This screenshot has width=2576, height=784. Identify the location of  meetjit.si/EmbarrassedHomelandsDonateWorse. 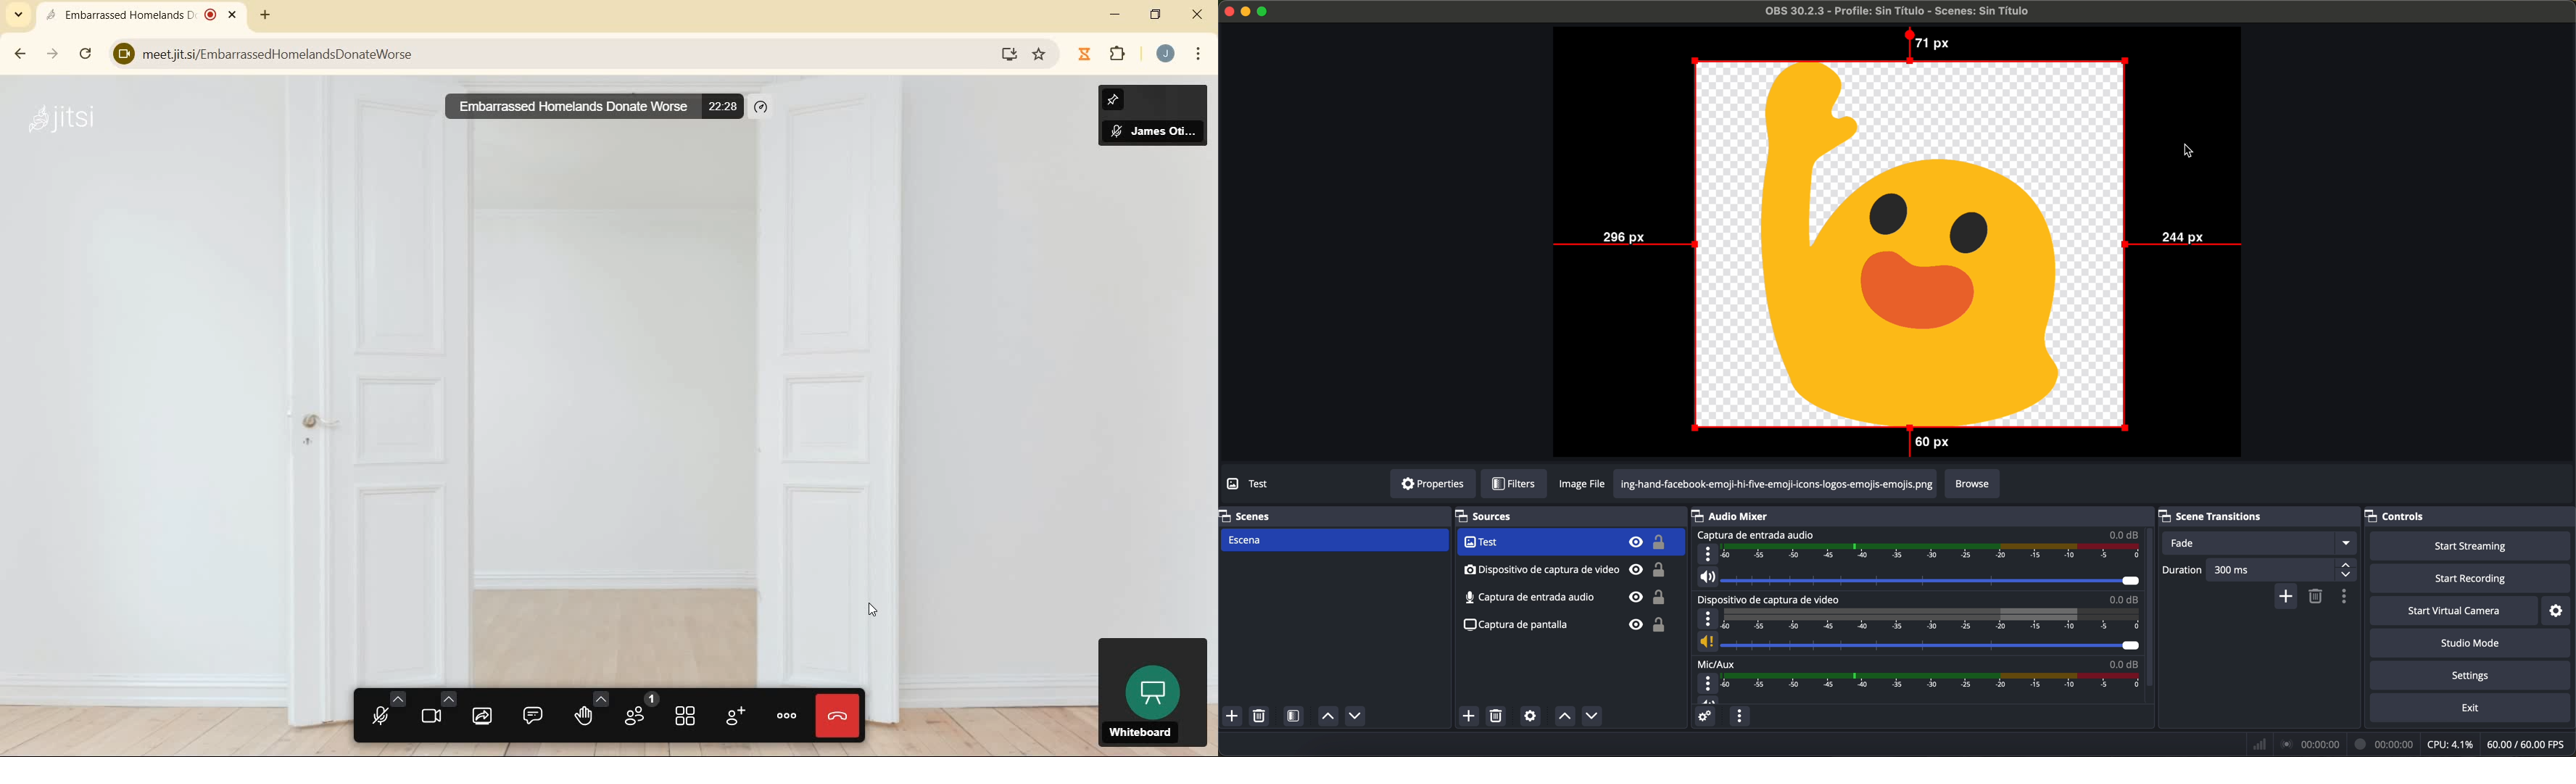
(541, 51).